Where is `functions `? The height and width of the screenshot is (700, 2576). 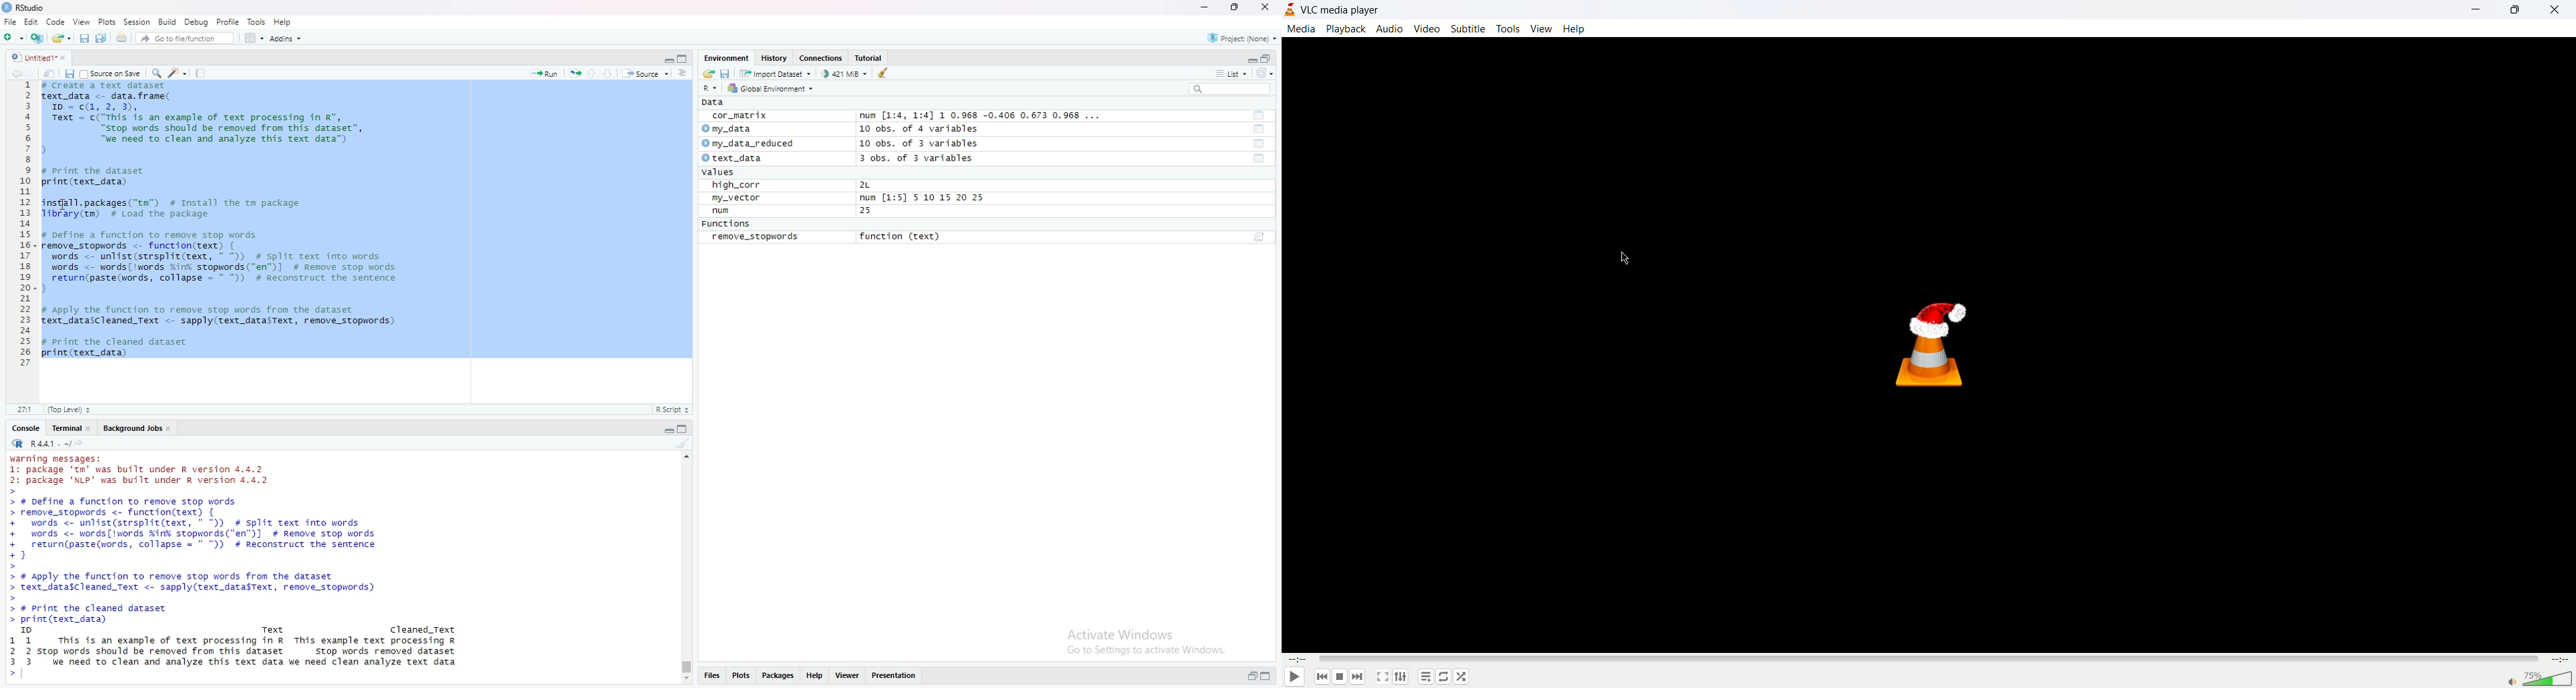
functions  is located at coordinates (1258, 144).